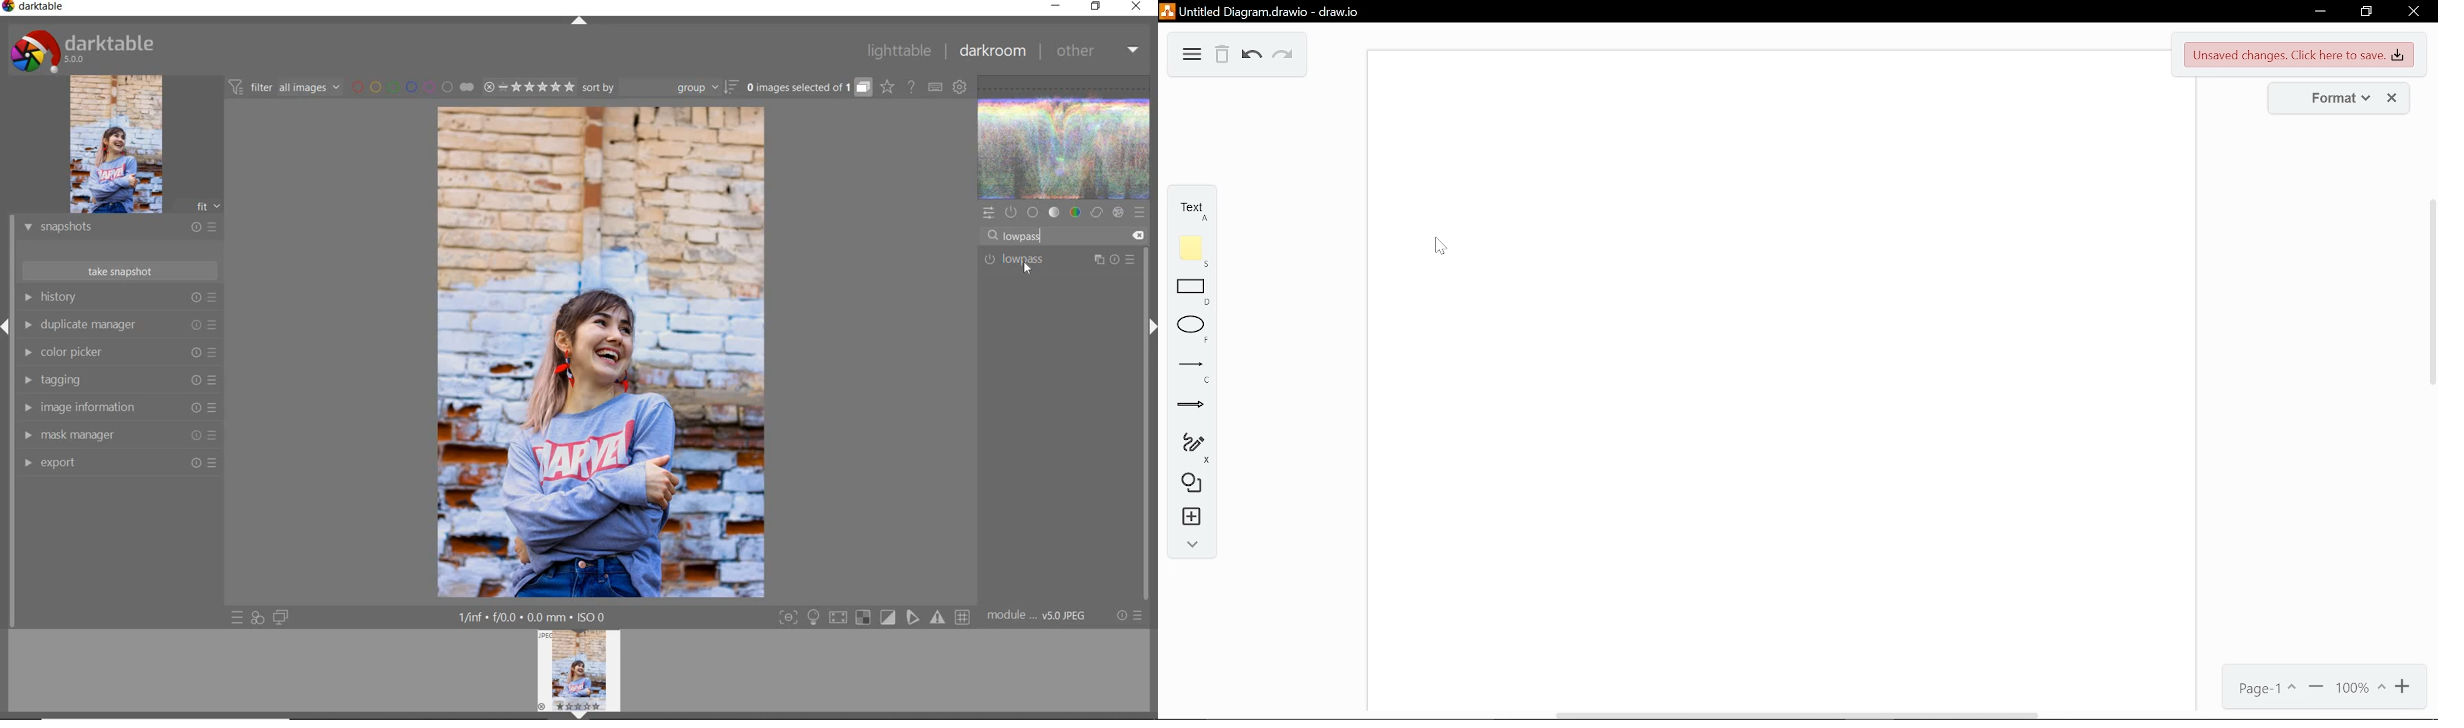  I want to click on image preview, so click(583, 674).